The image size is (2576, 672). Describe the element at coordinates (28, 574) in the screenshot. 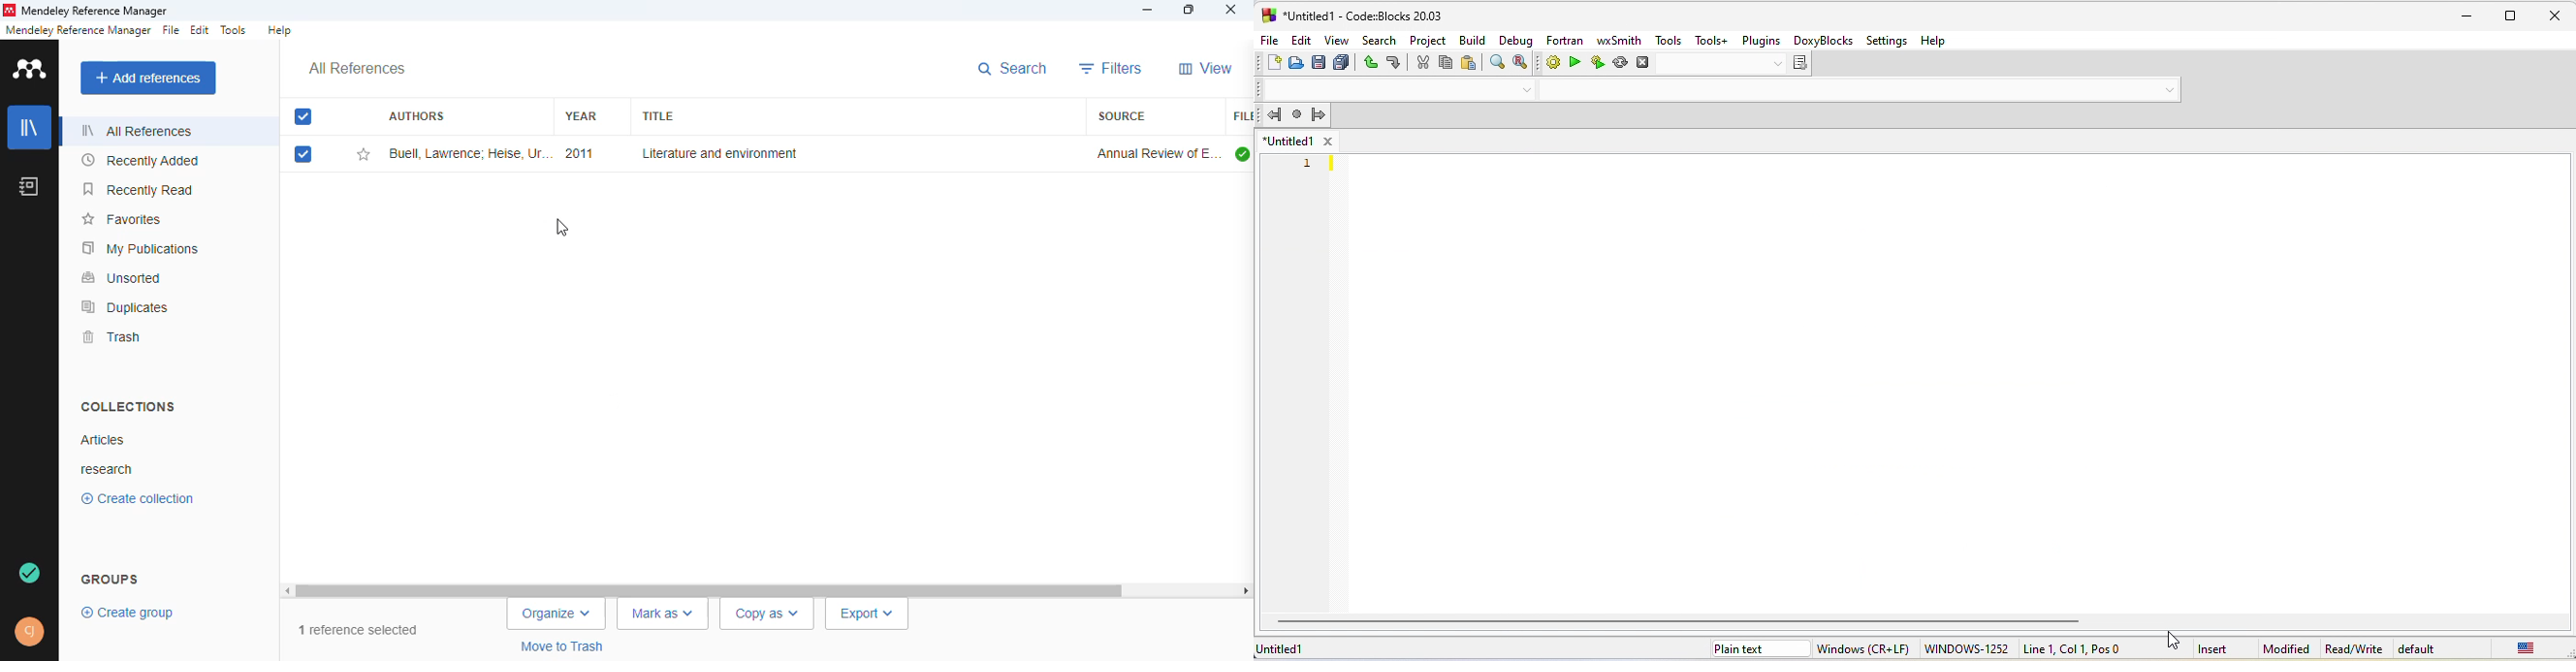

I see `sync` at that location.